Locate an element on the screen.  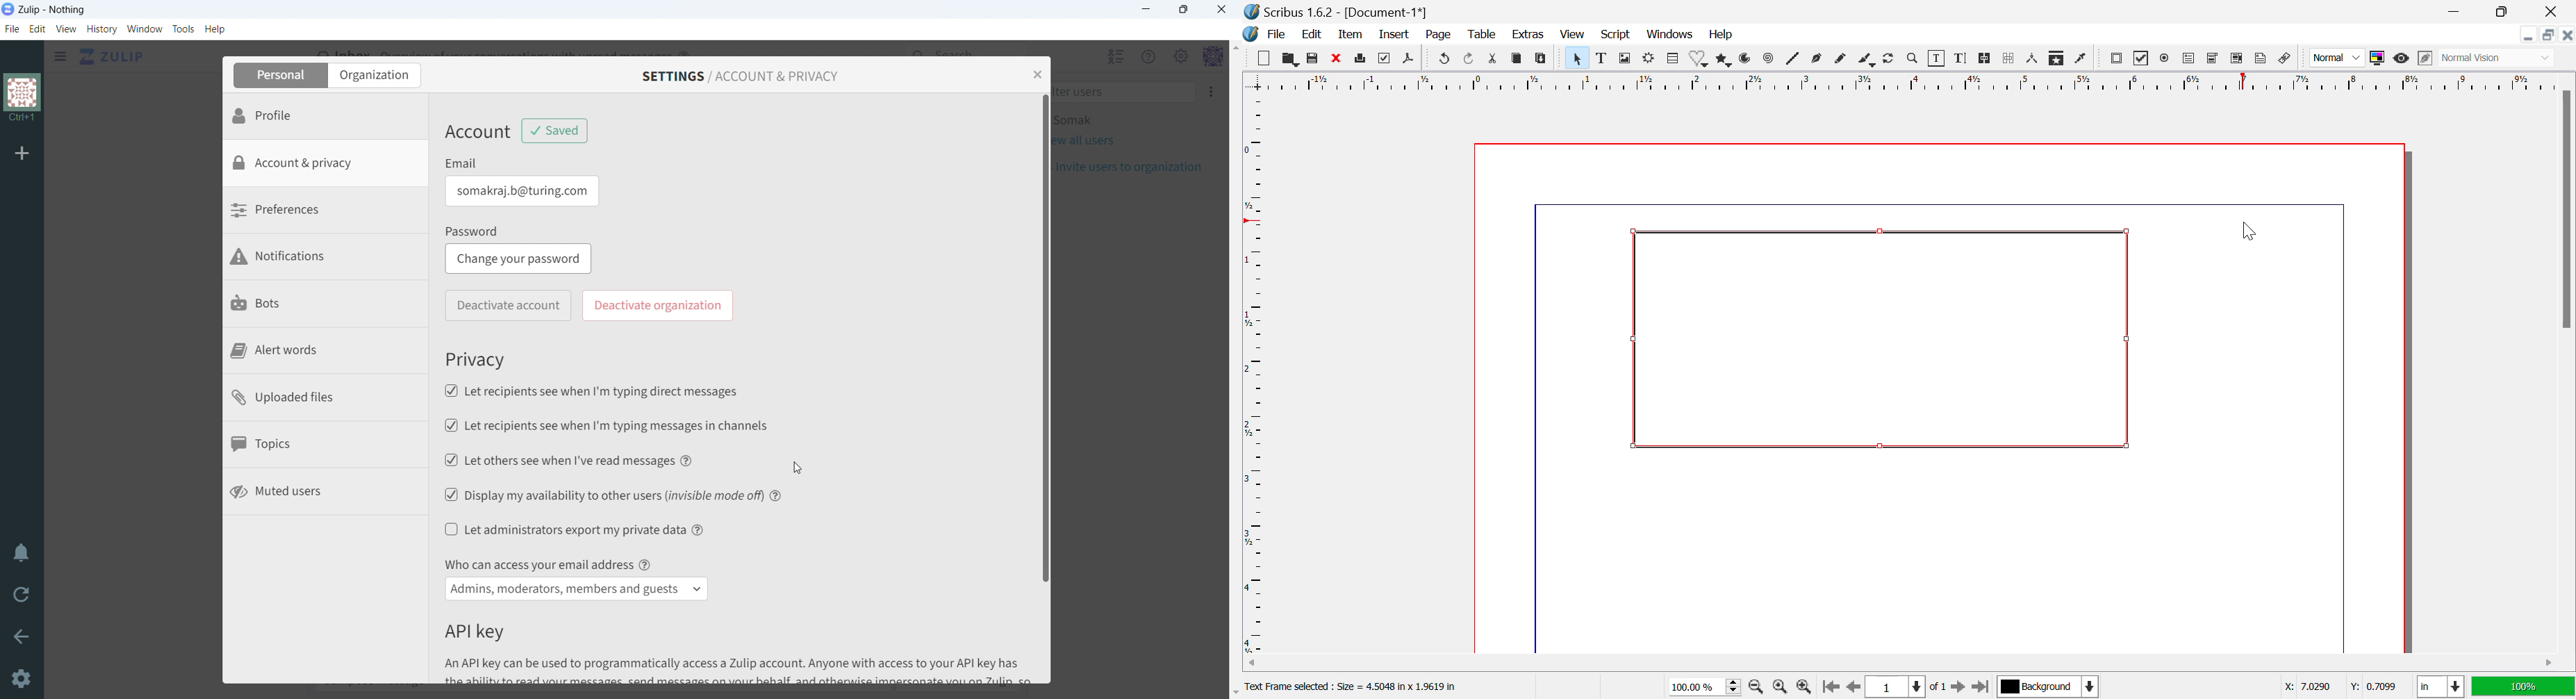
Pdf Push button is located at coordinates (2117, 60).